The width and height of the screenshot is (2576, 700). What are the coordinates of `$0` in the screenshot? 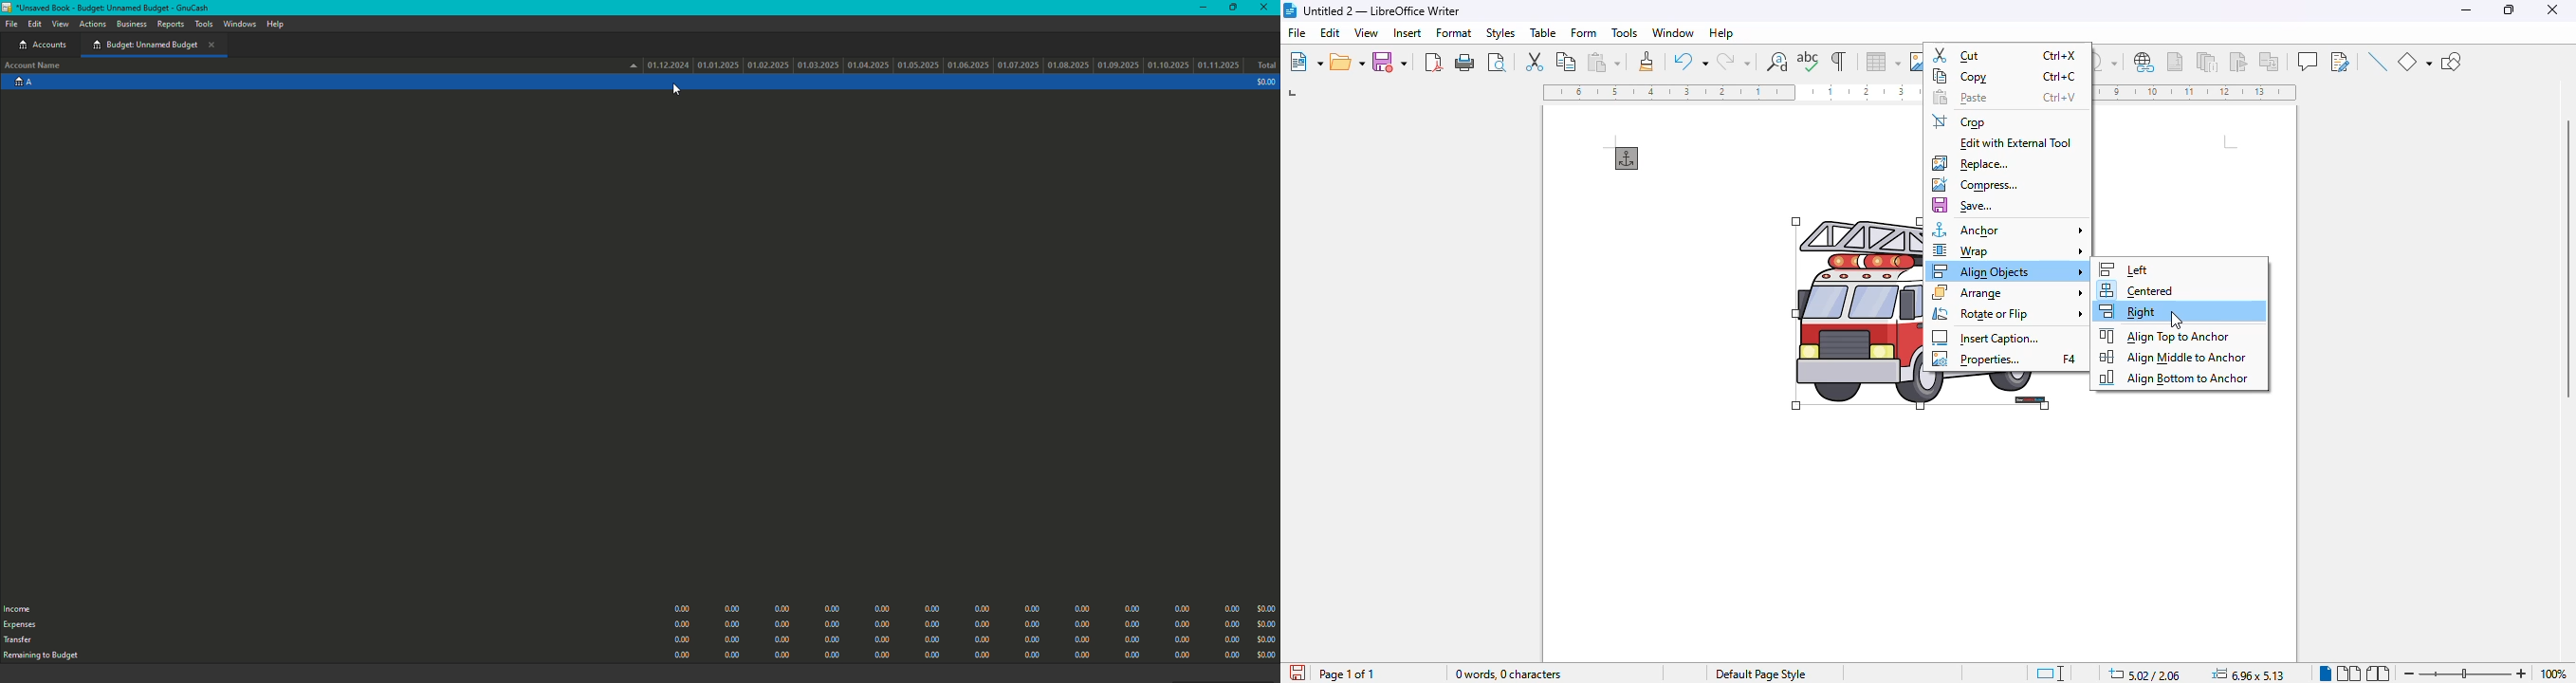 It's located at (1263, 83).